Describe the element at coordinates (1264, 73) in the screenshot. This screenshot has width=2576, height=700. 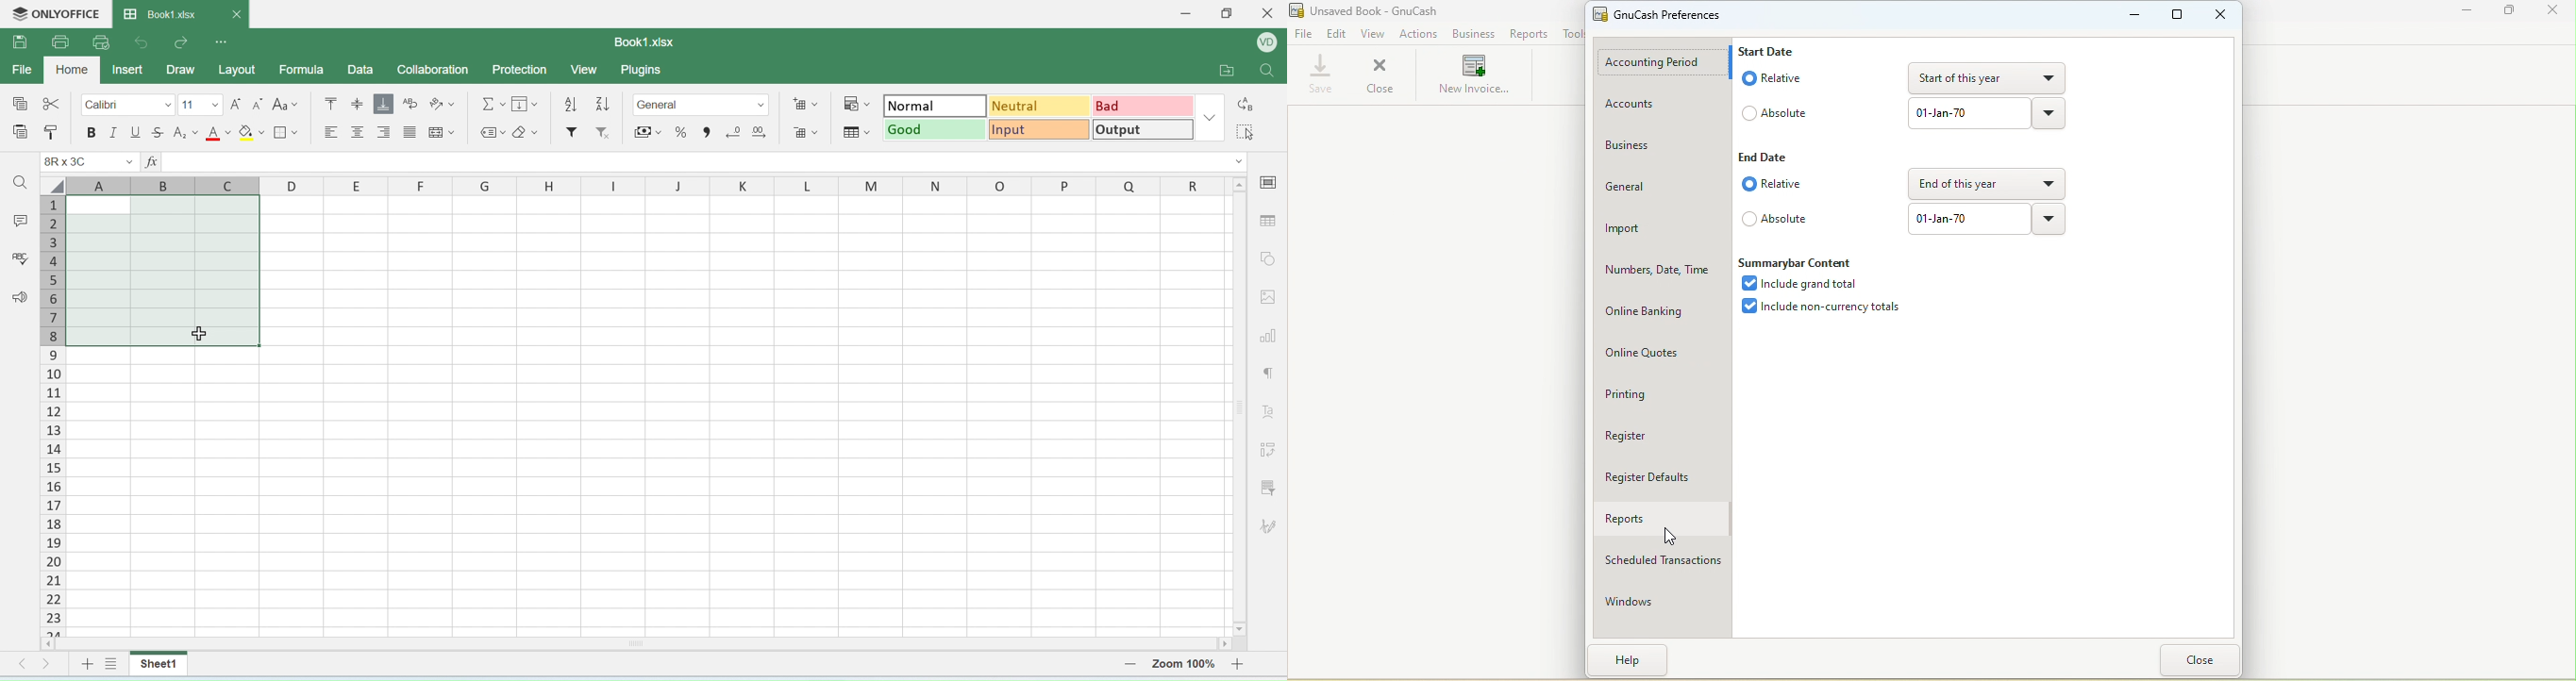
I see `search` at that location.